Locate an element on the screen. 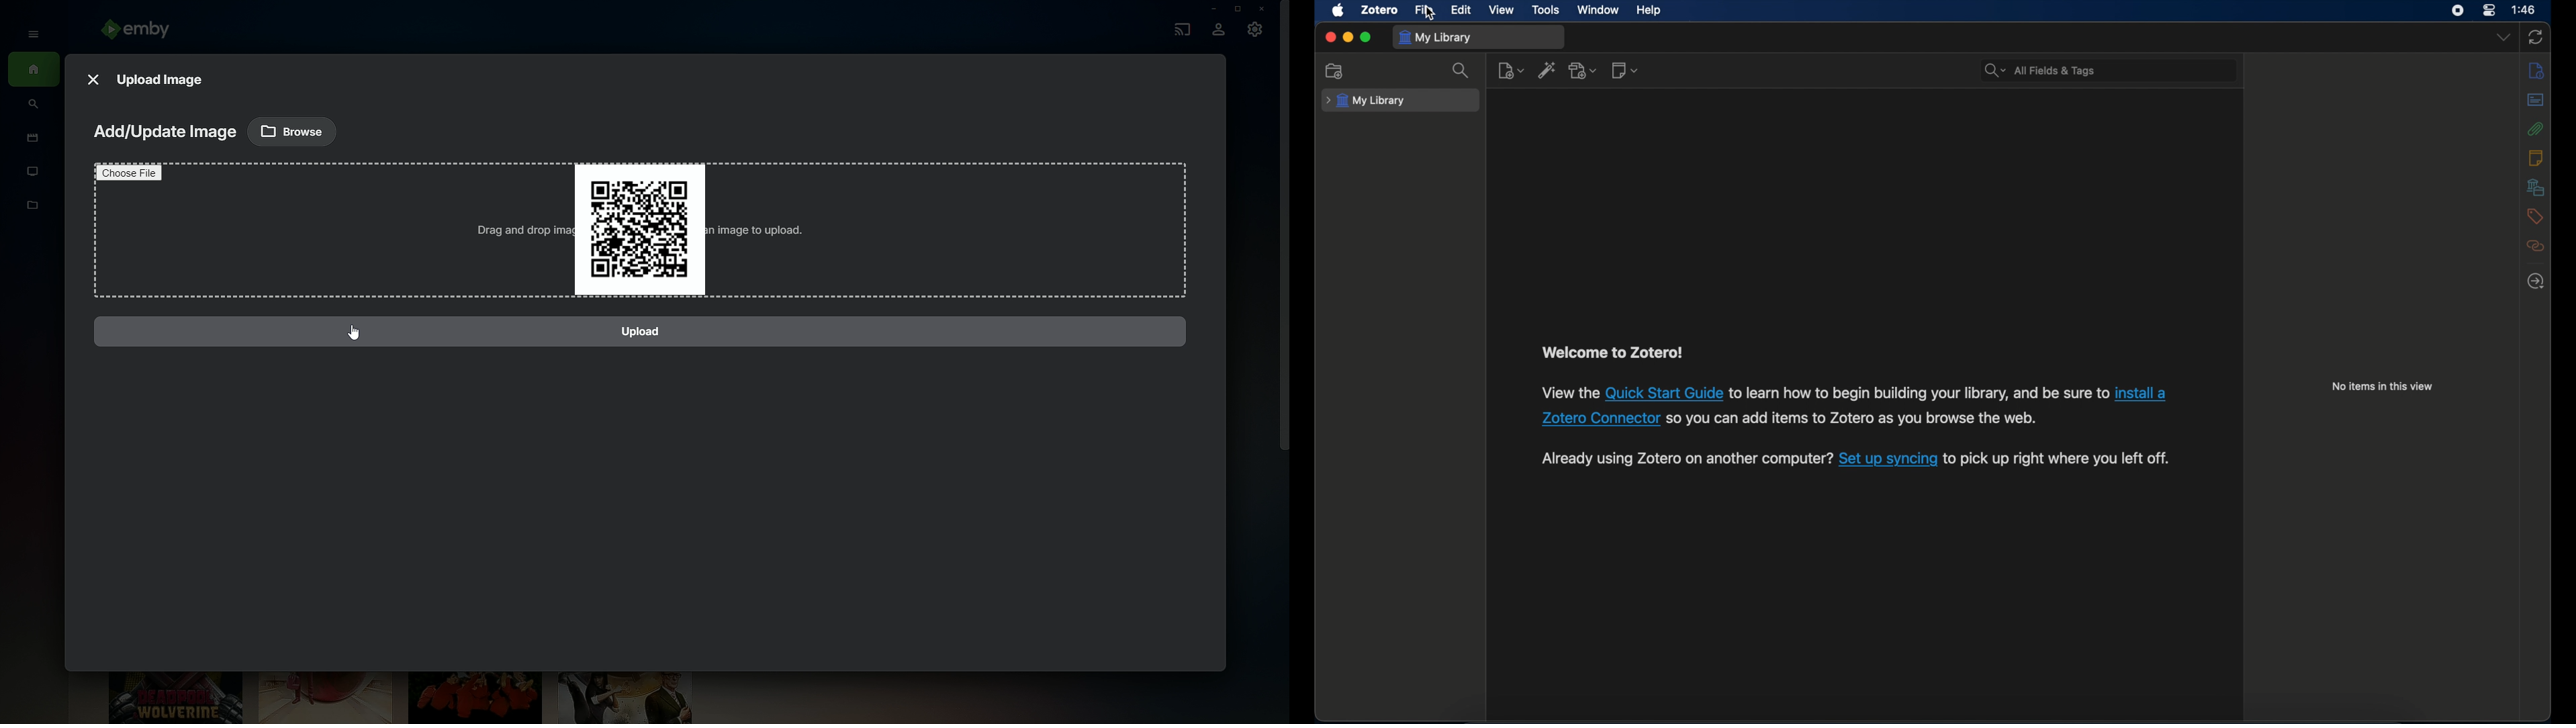 The image size is (2576, 728). info is located at coordinates (2537, 72).